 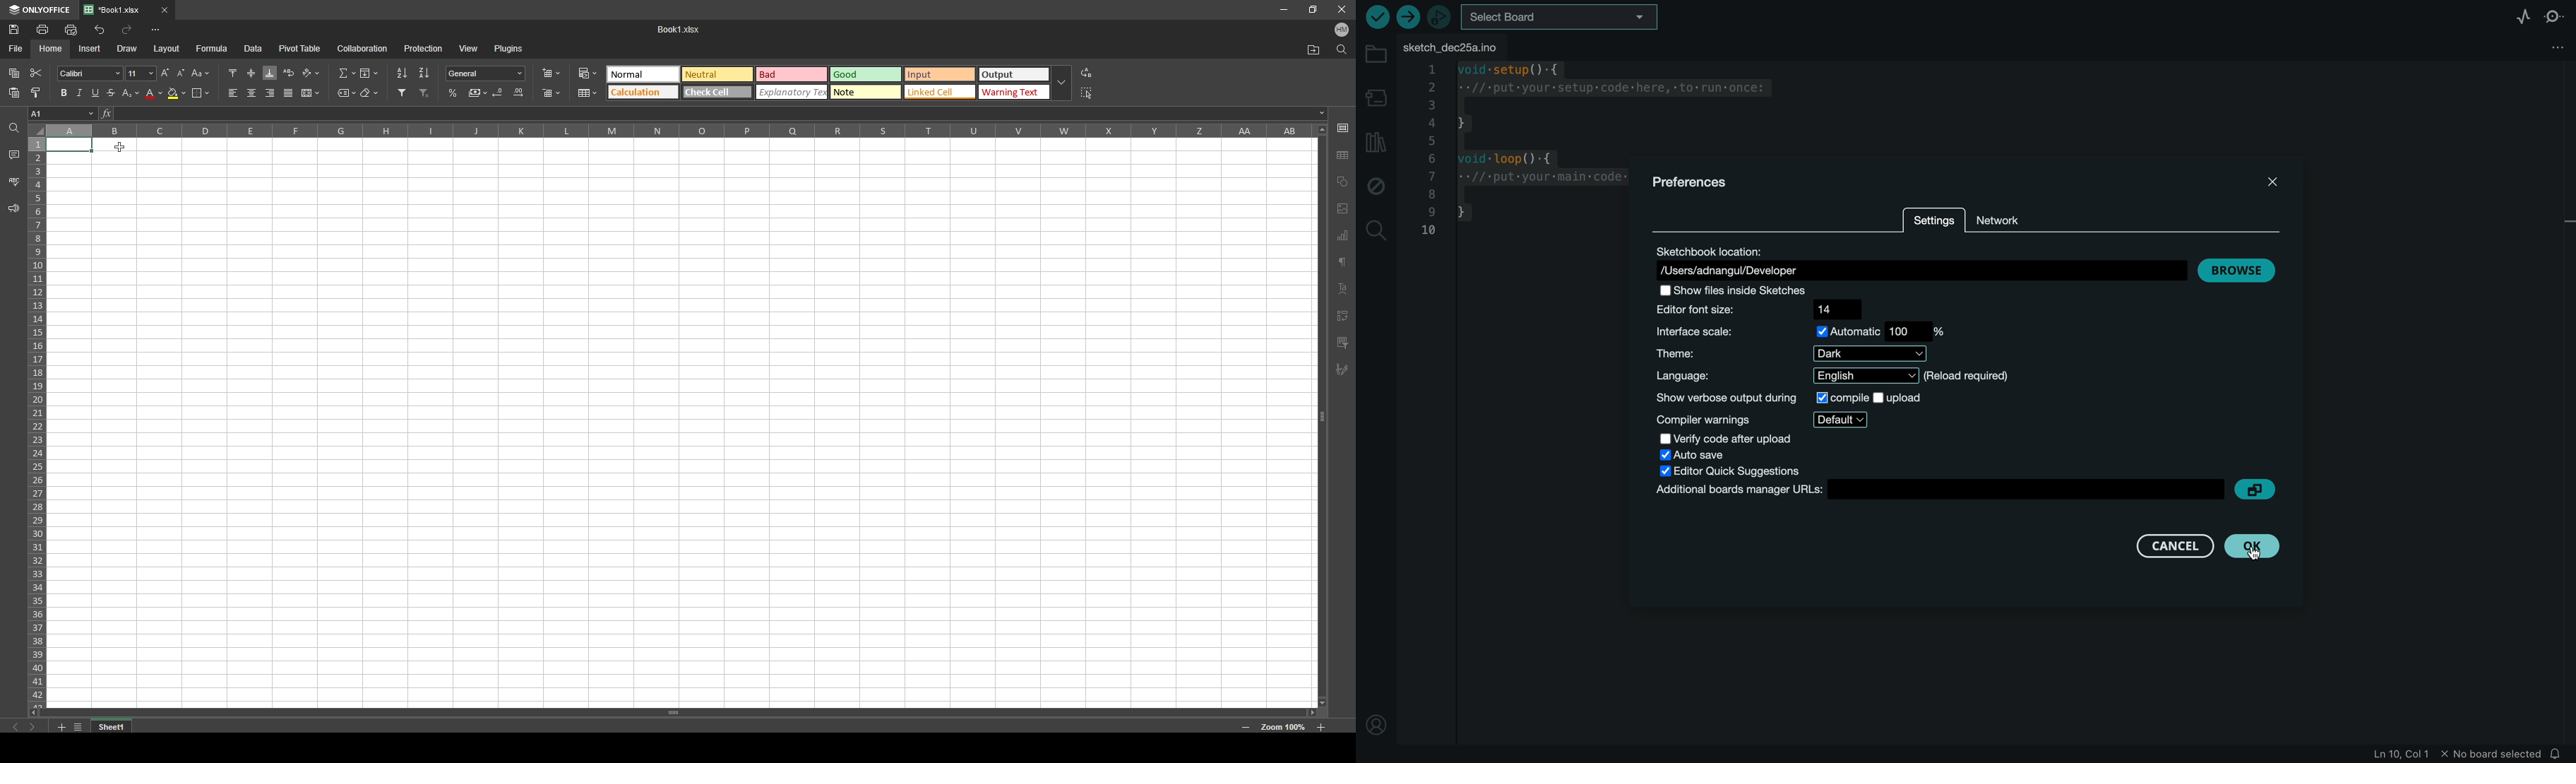 What do you see at coordinates (1375, 229) in the screenshot?
I see `search` at bounding box center [1375, 229].